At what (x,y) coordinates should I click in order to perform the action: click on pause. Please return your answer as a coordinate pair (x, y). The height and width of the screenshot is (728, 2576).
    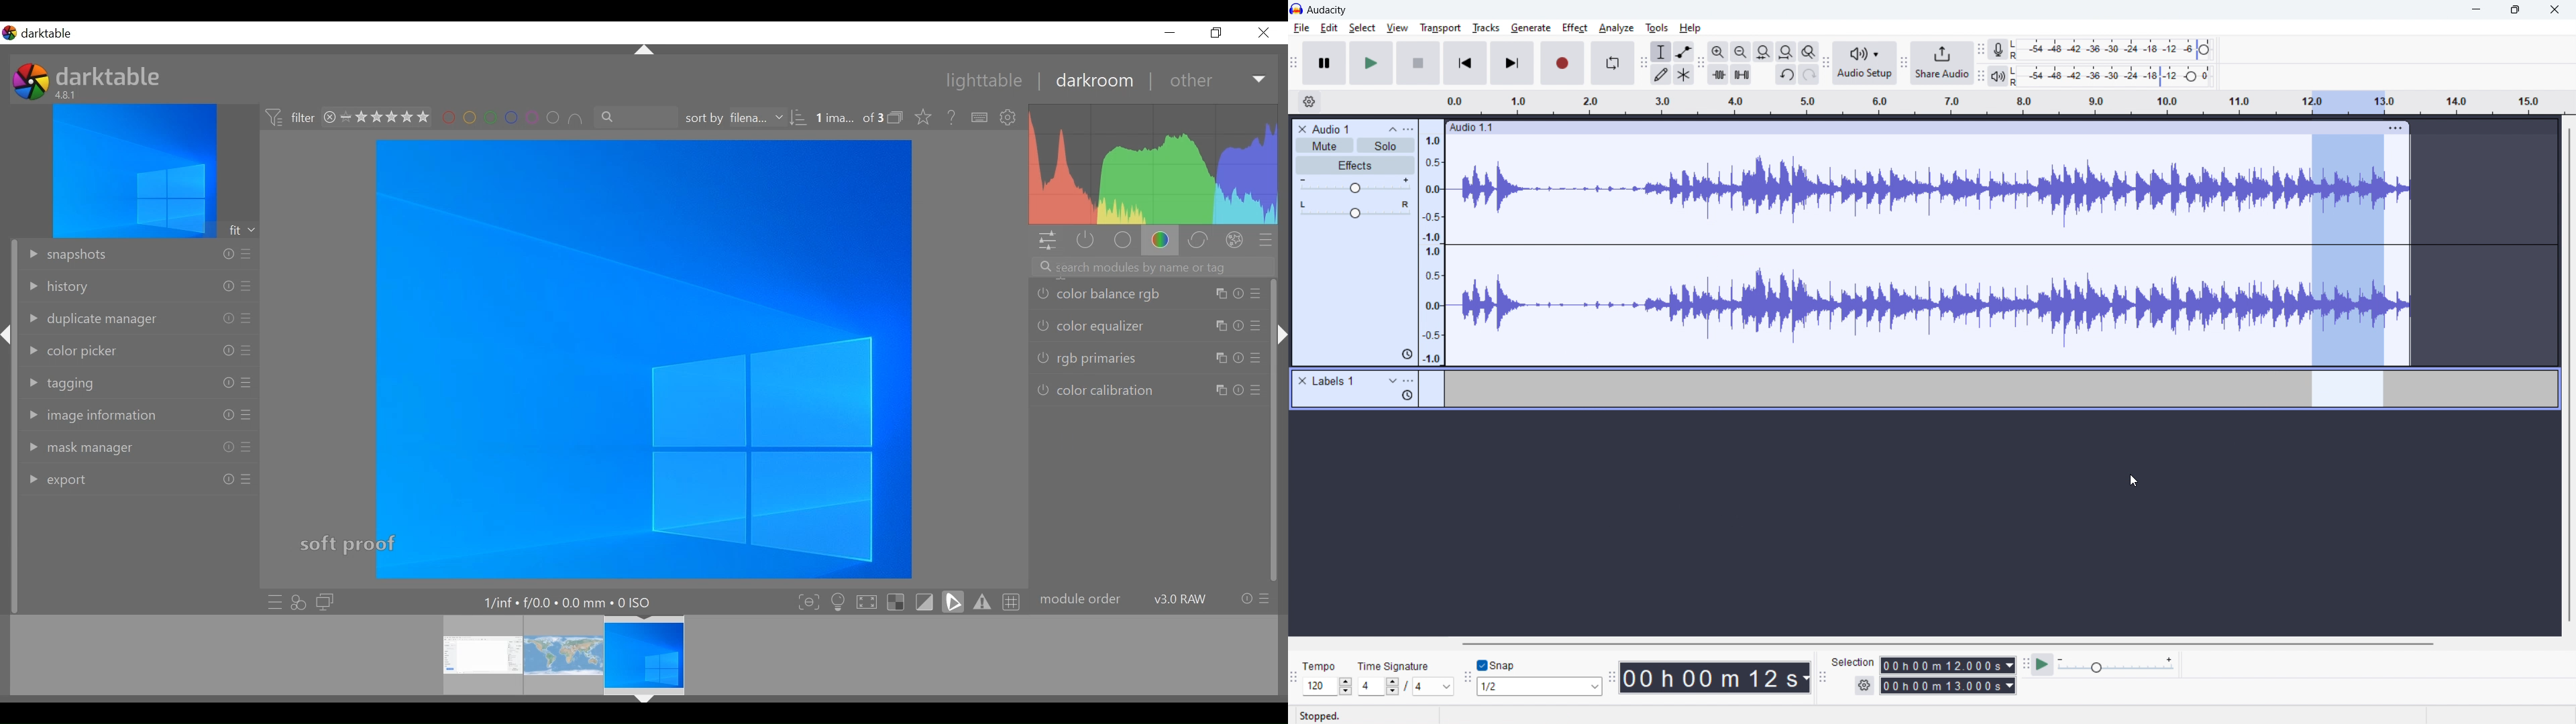
    Looking at the image, I should click on (1324, 64).